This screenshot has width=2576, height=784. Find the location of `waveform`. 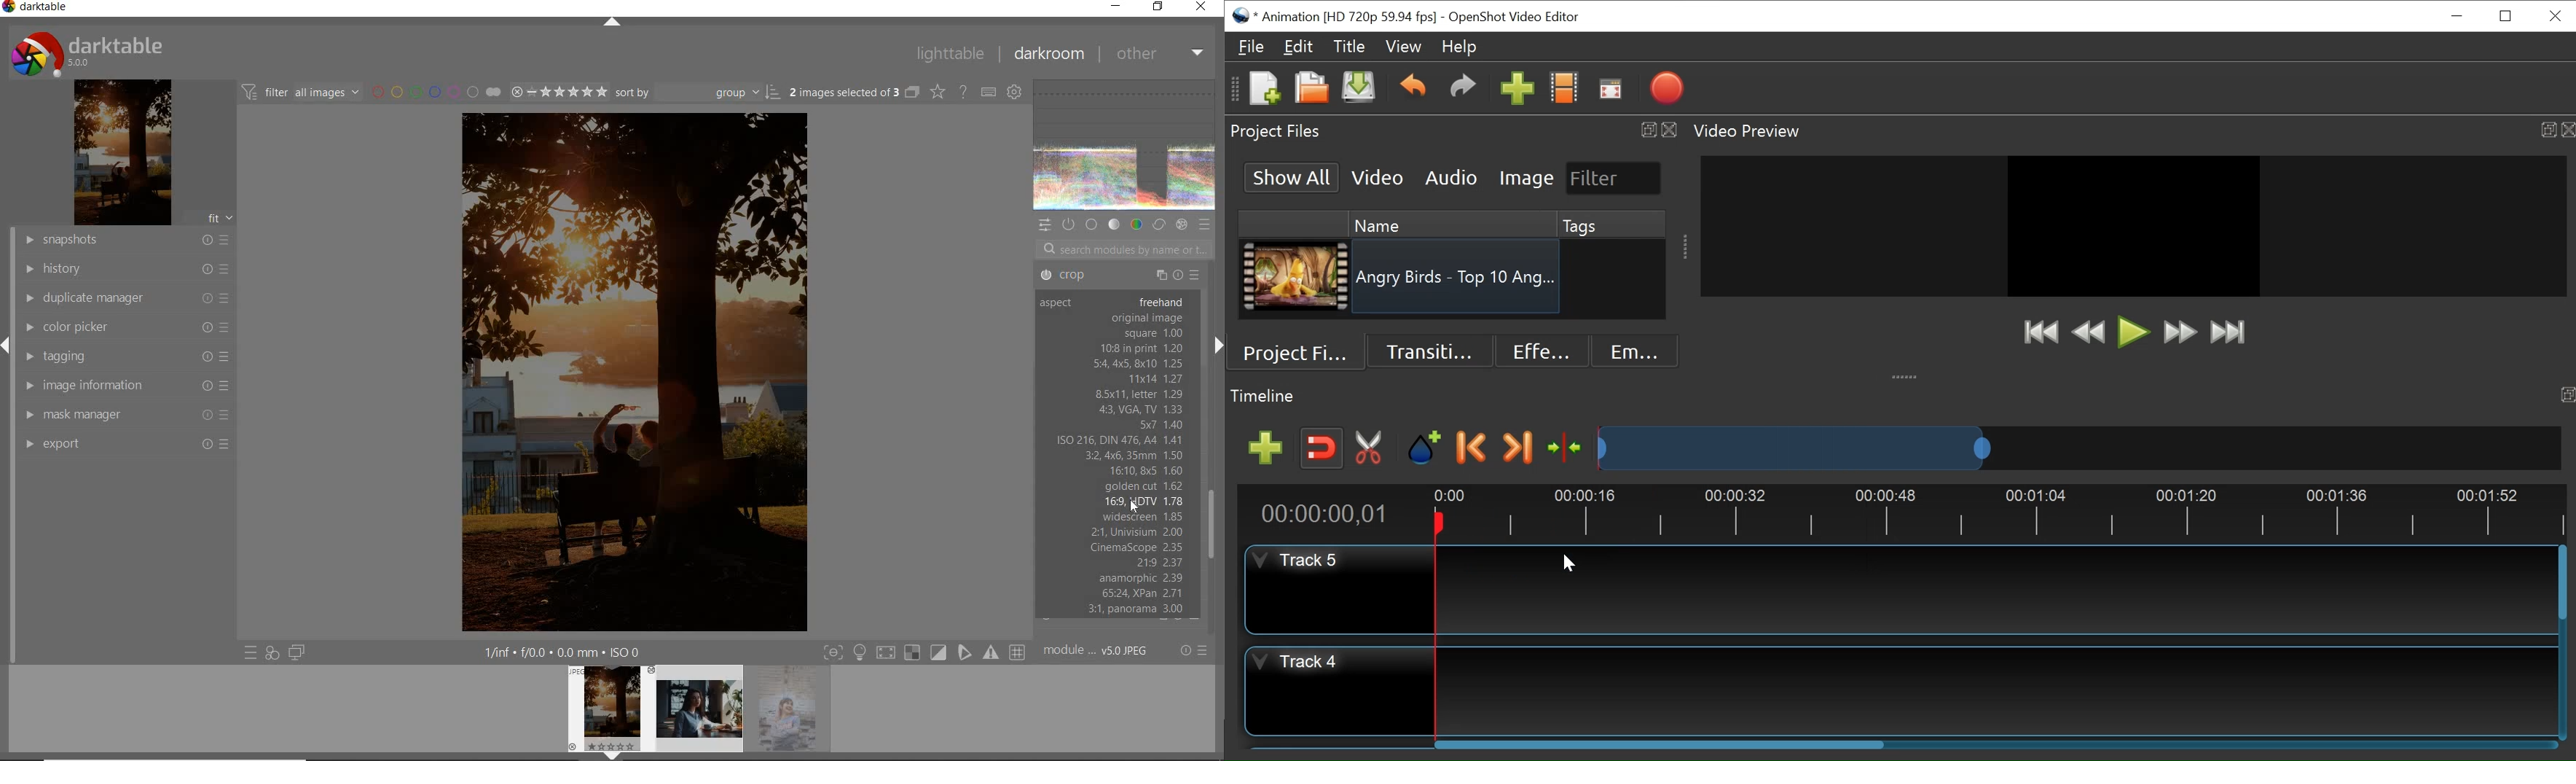

waveform is located at coordinates (1124, 147).